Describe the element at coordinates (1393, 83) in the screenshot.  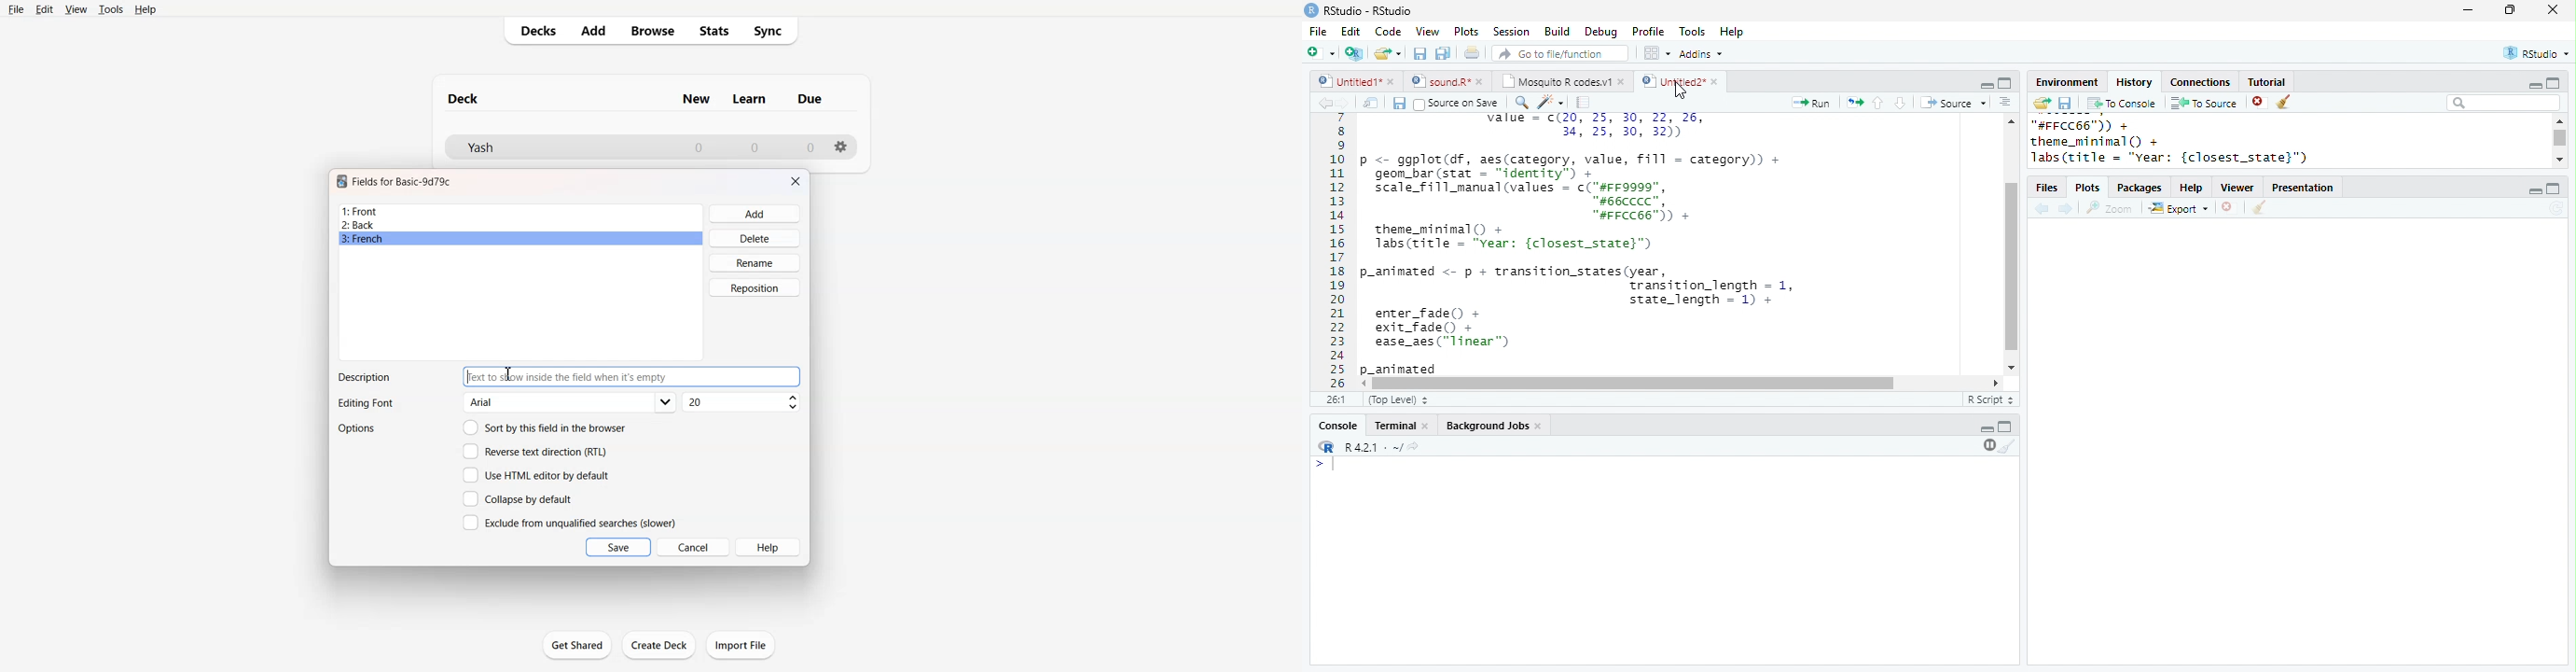
I see `close` at that location.